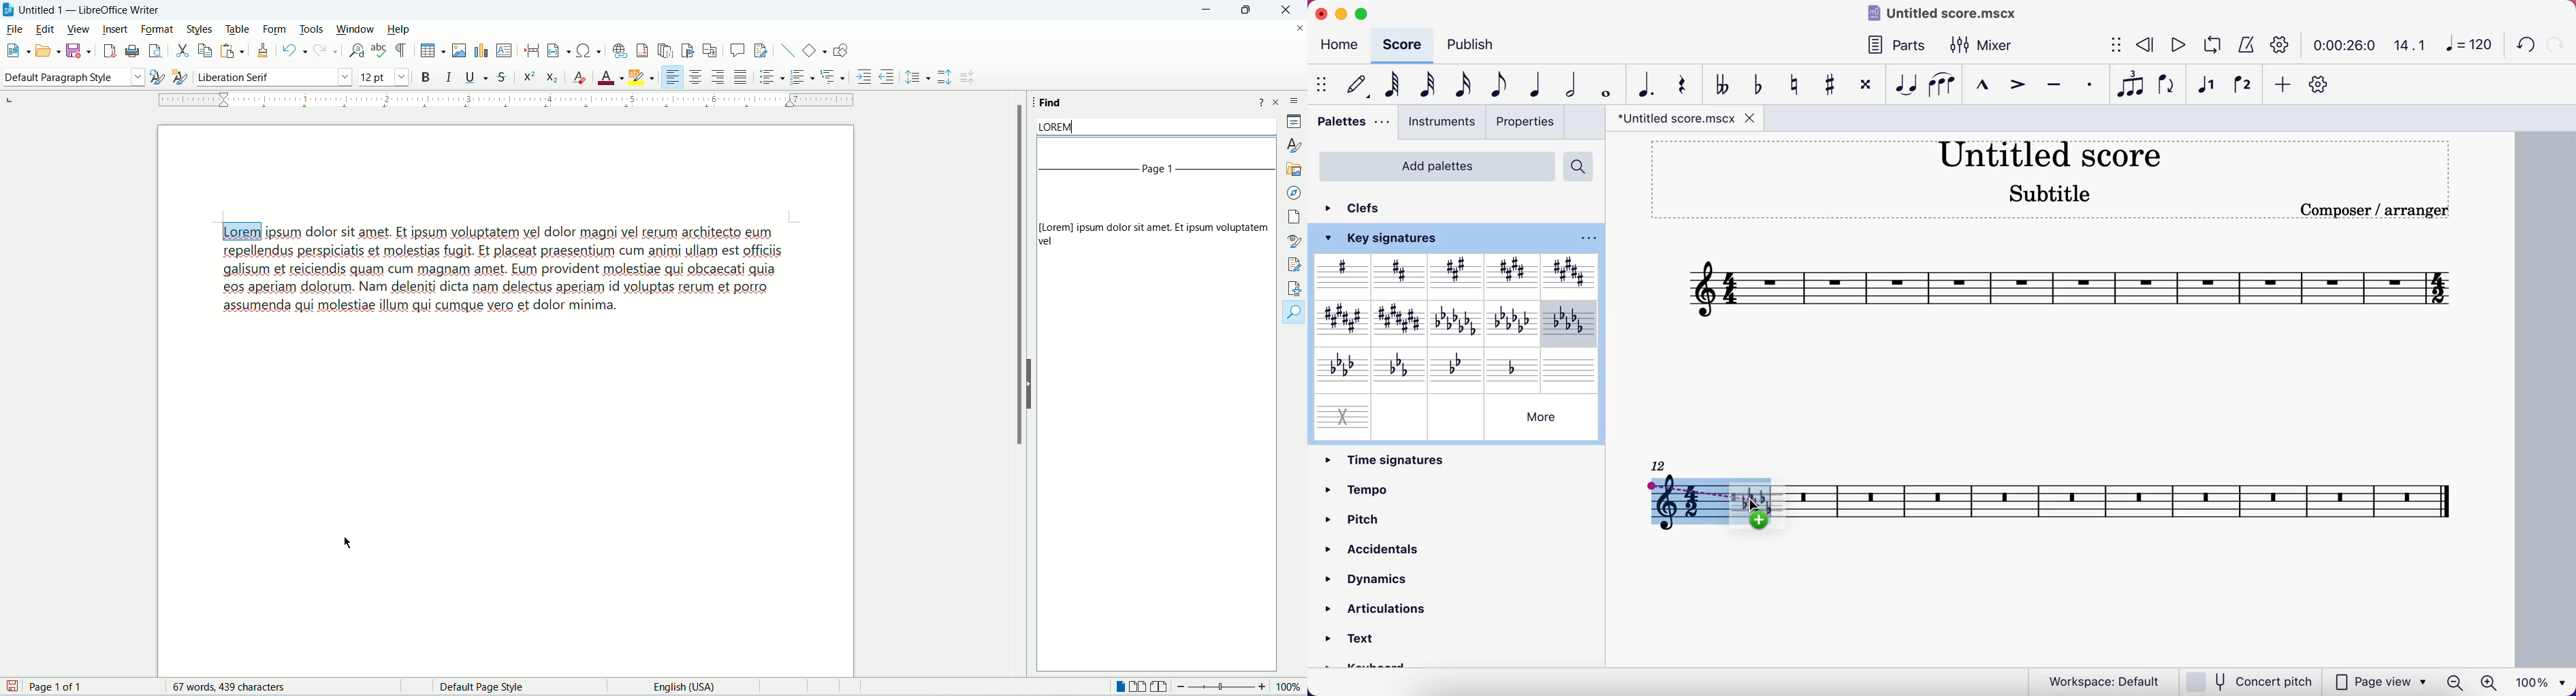 The width and height of the screenshot is (2576, 700). Describe the element at coordinates (1269, 409) in the screenshot. I see `vertical scroll bar` at that location.